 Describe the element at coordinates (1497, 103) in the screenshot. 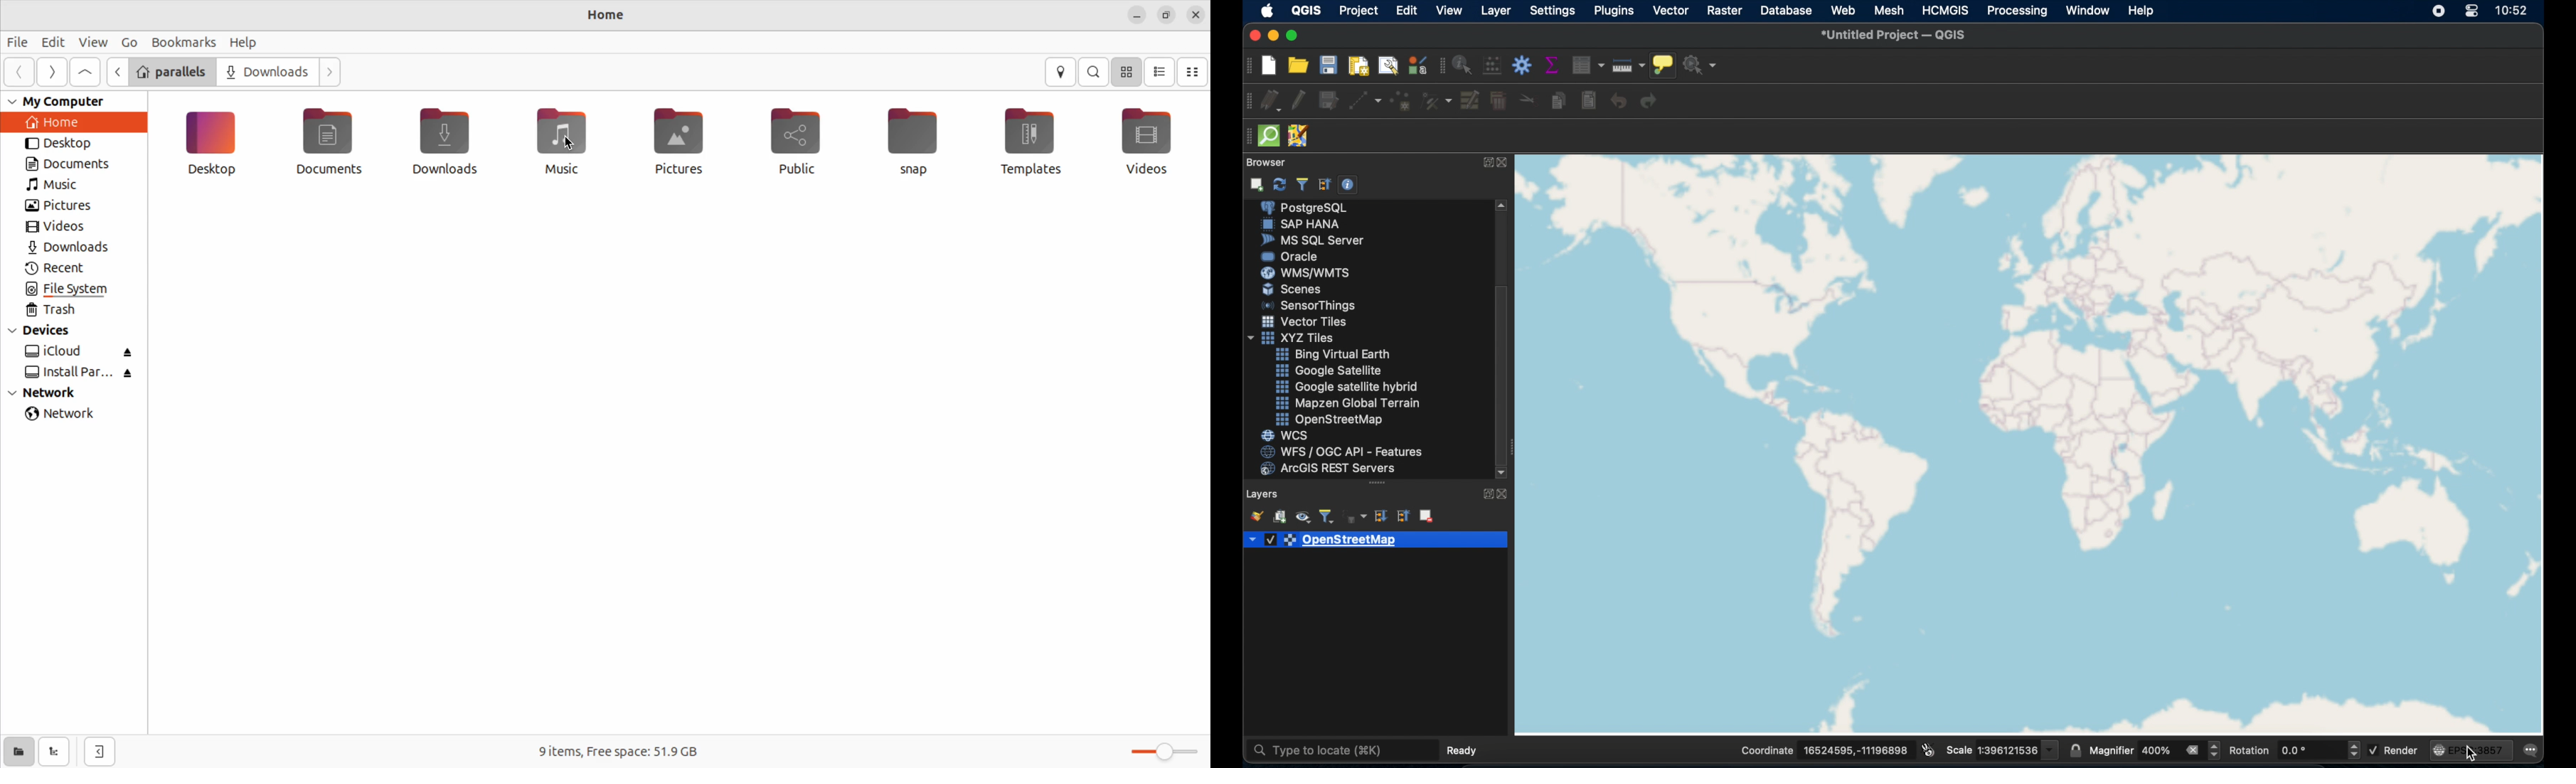

I see `delete selected` at that location.